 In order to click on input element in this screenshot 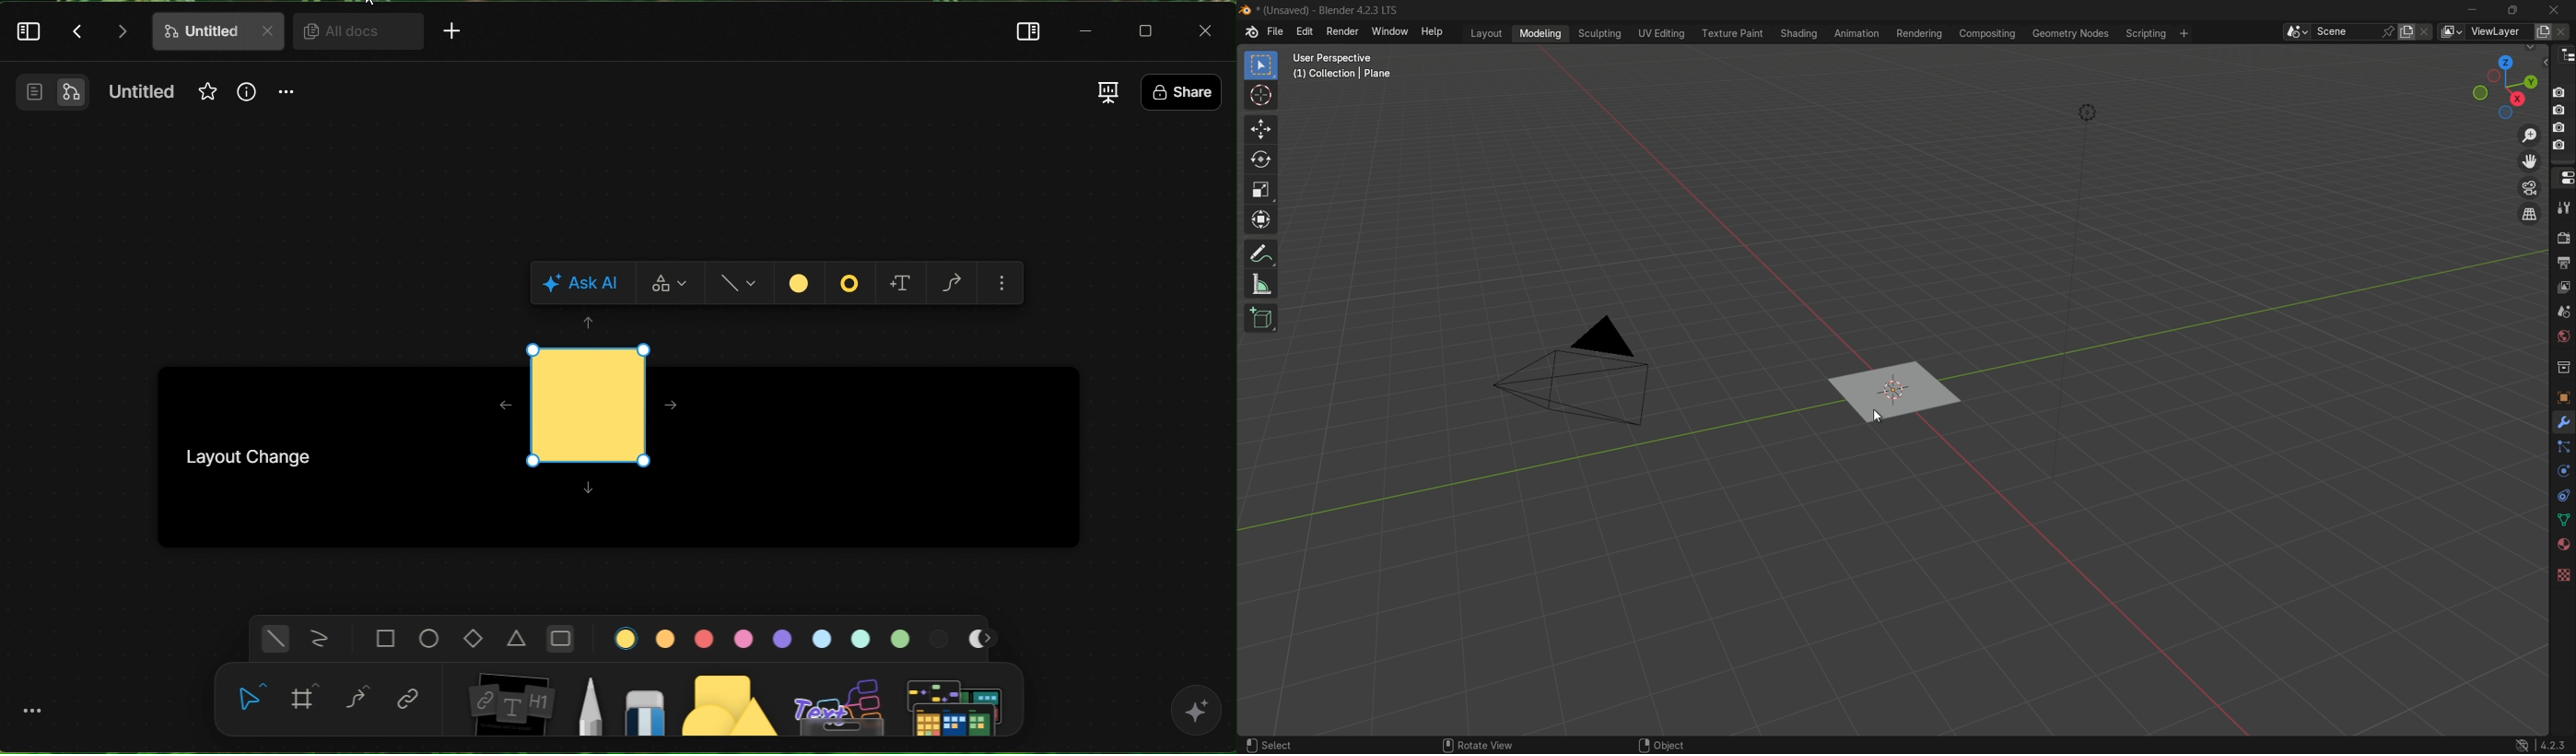, I will do `click(960, 701)`.